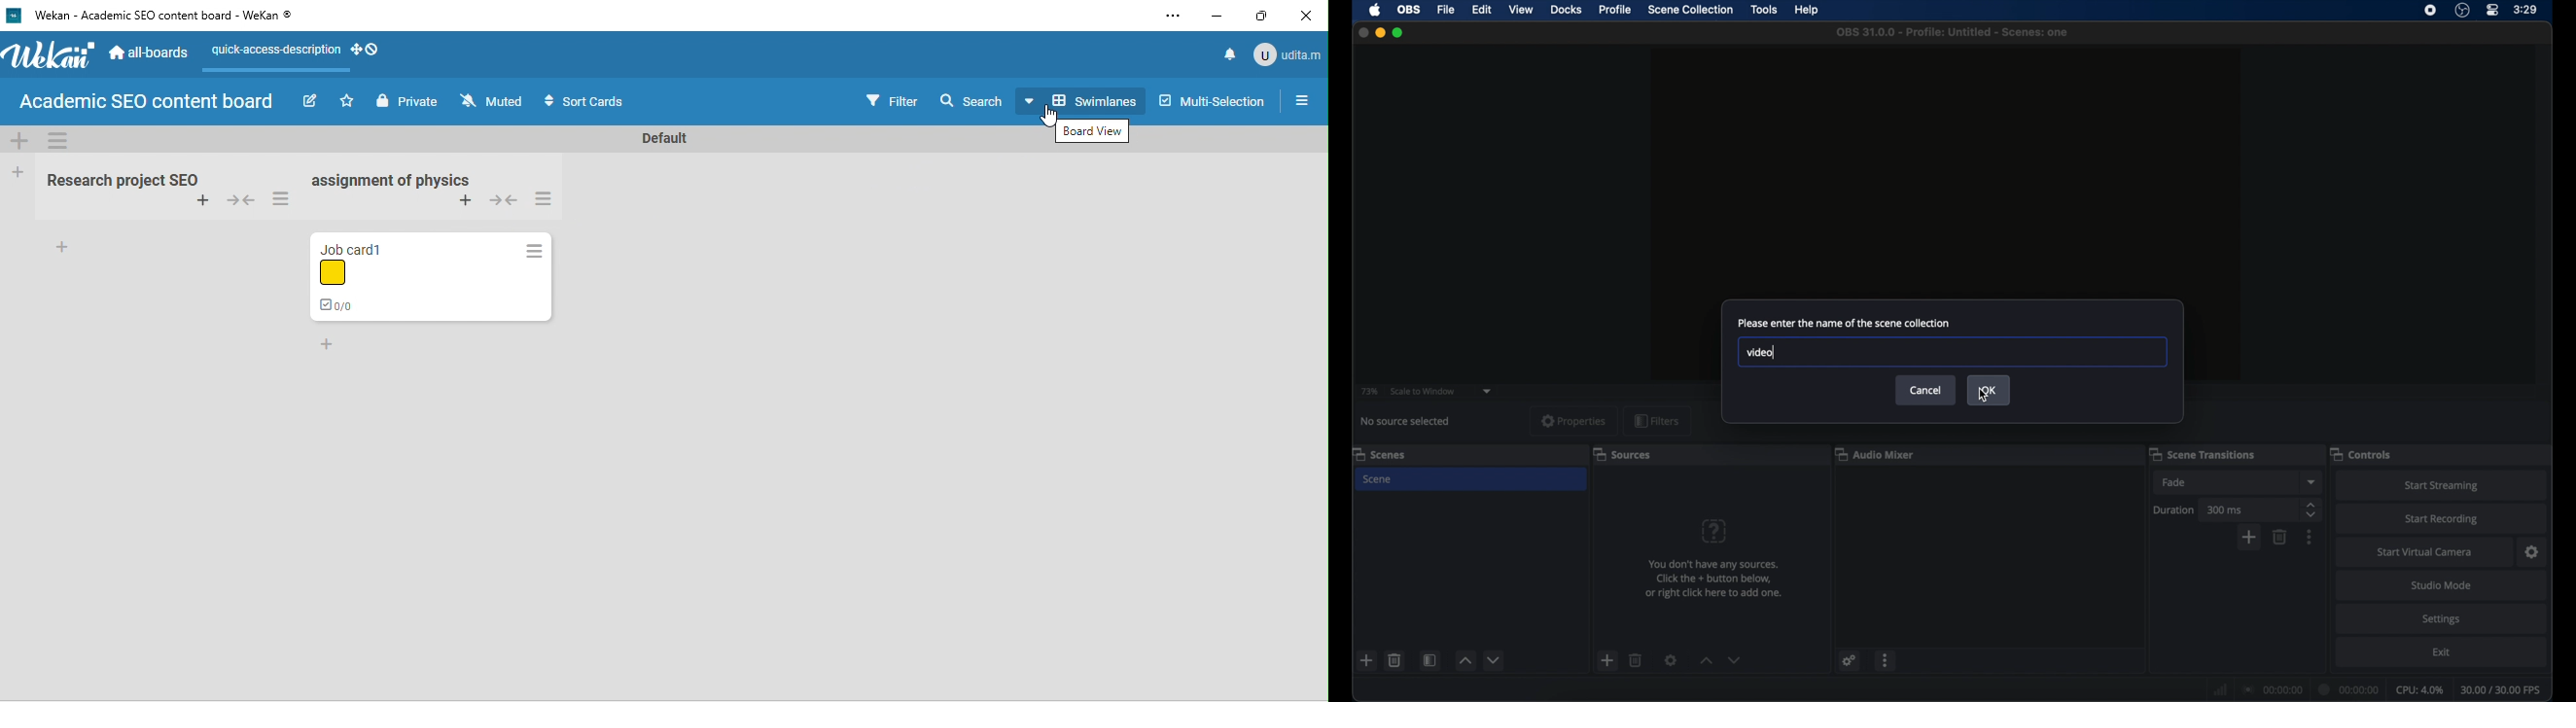  Describe the element at coordinates (467, 200) in the screenshot. I see `add card to top of list` at that location.